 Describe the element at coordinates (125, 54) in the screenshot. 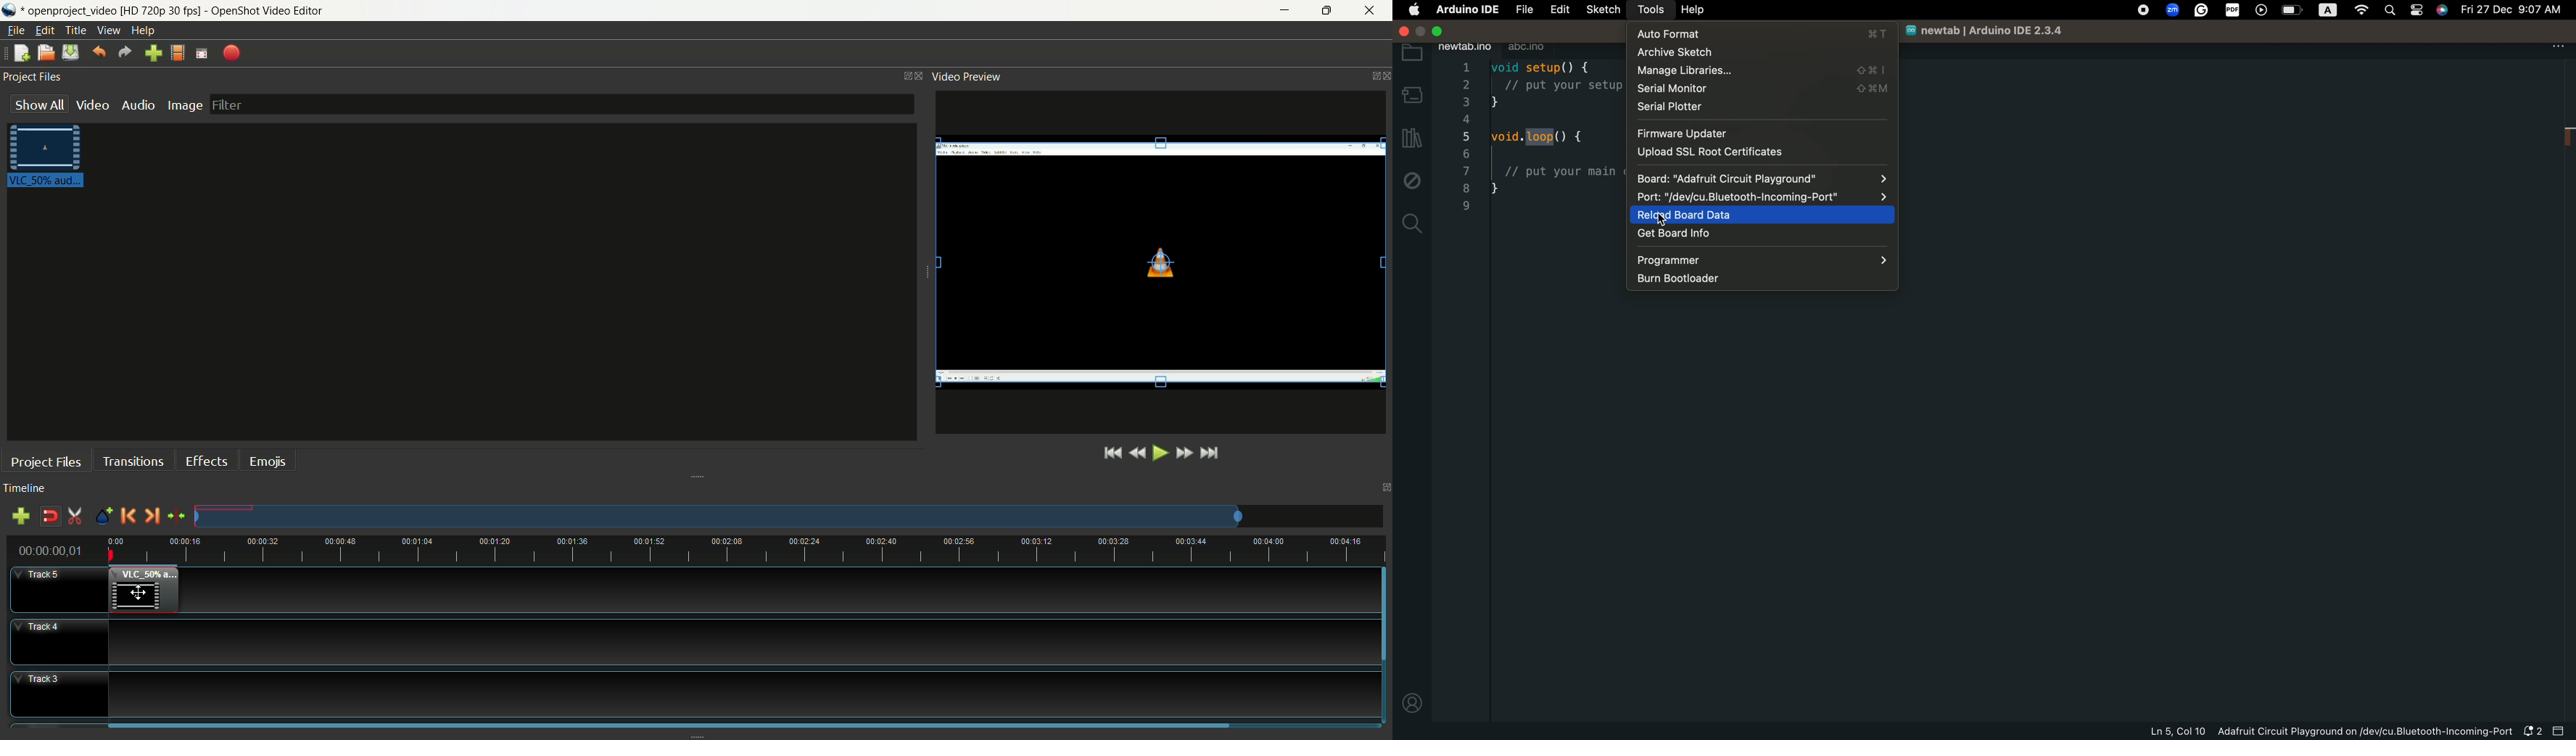

I see `redo` at that location.